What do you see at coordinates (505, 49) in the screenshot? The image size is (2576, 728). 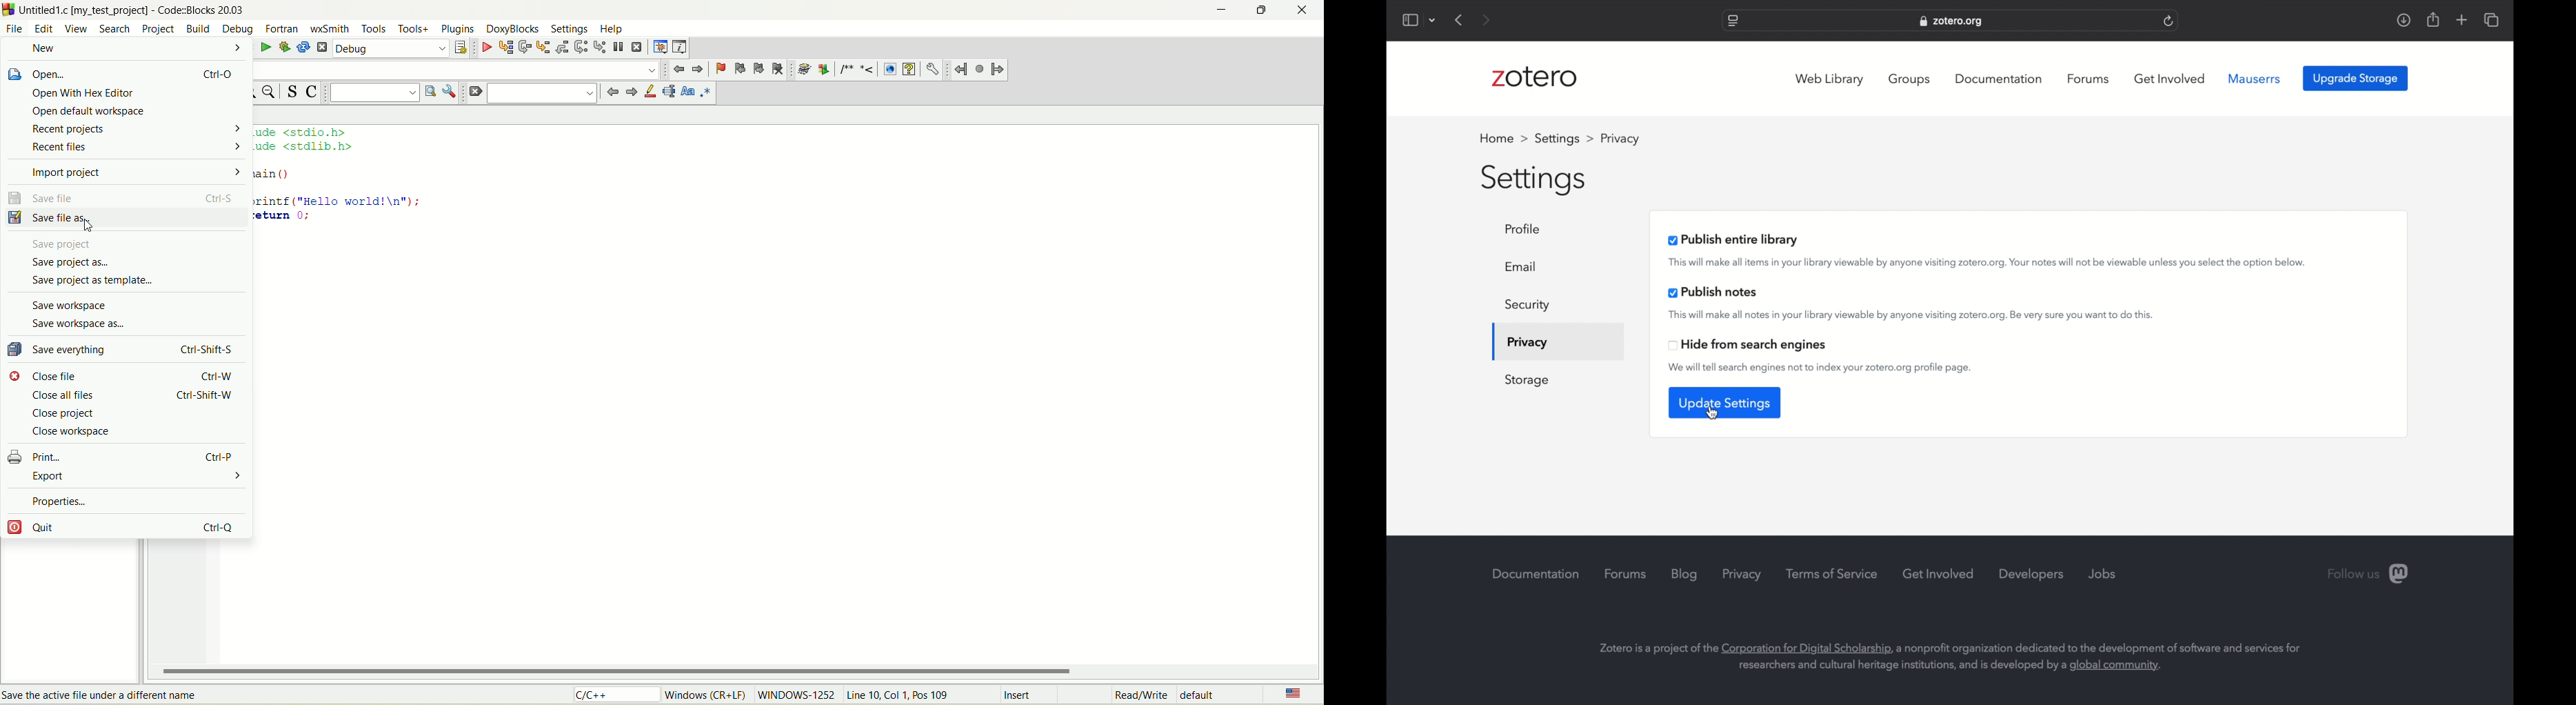 I see `run to cursor` at bounding box center [505, 49].